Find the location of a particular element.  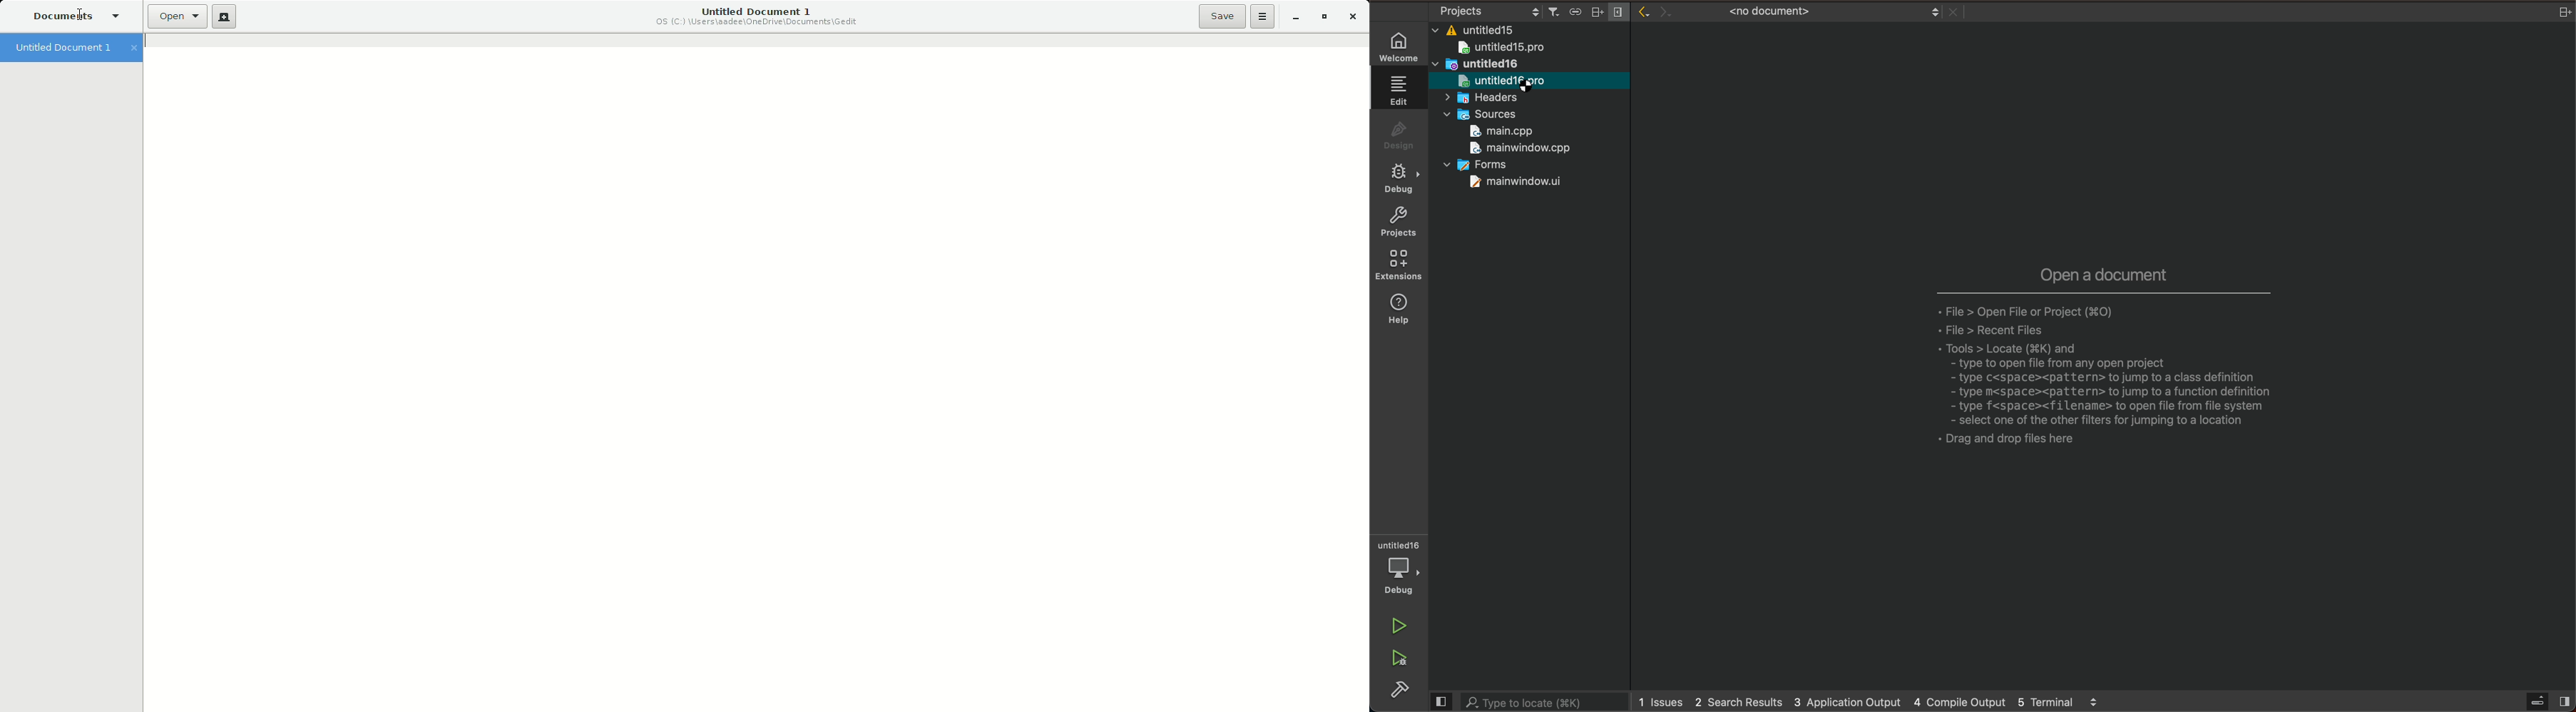

open sidebar is located at coordinates (2545, 702).